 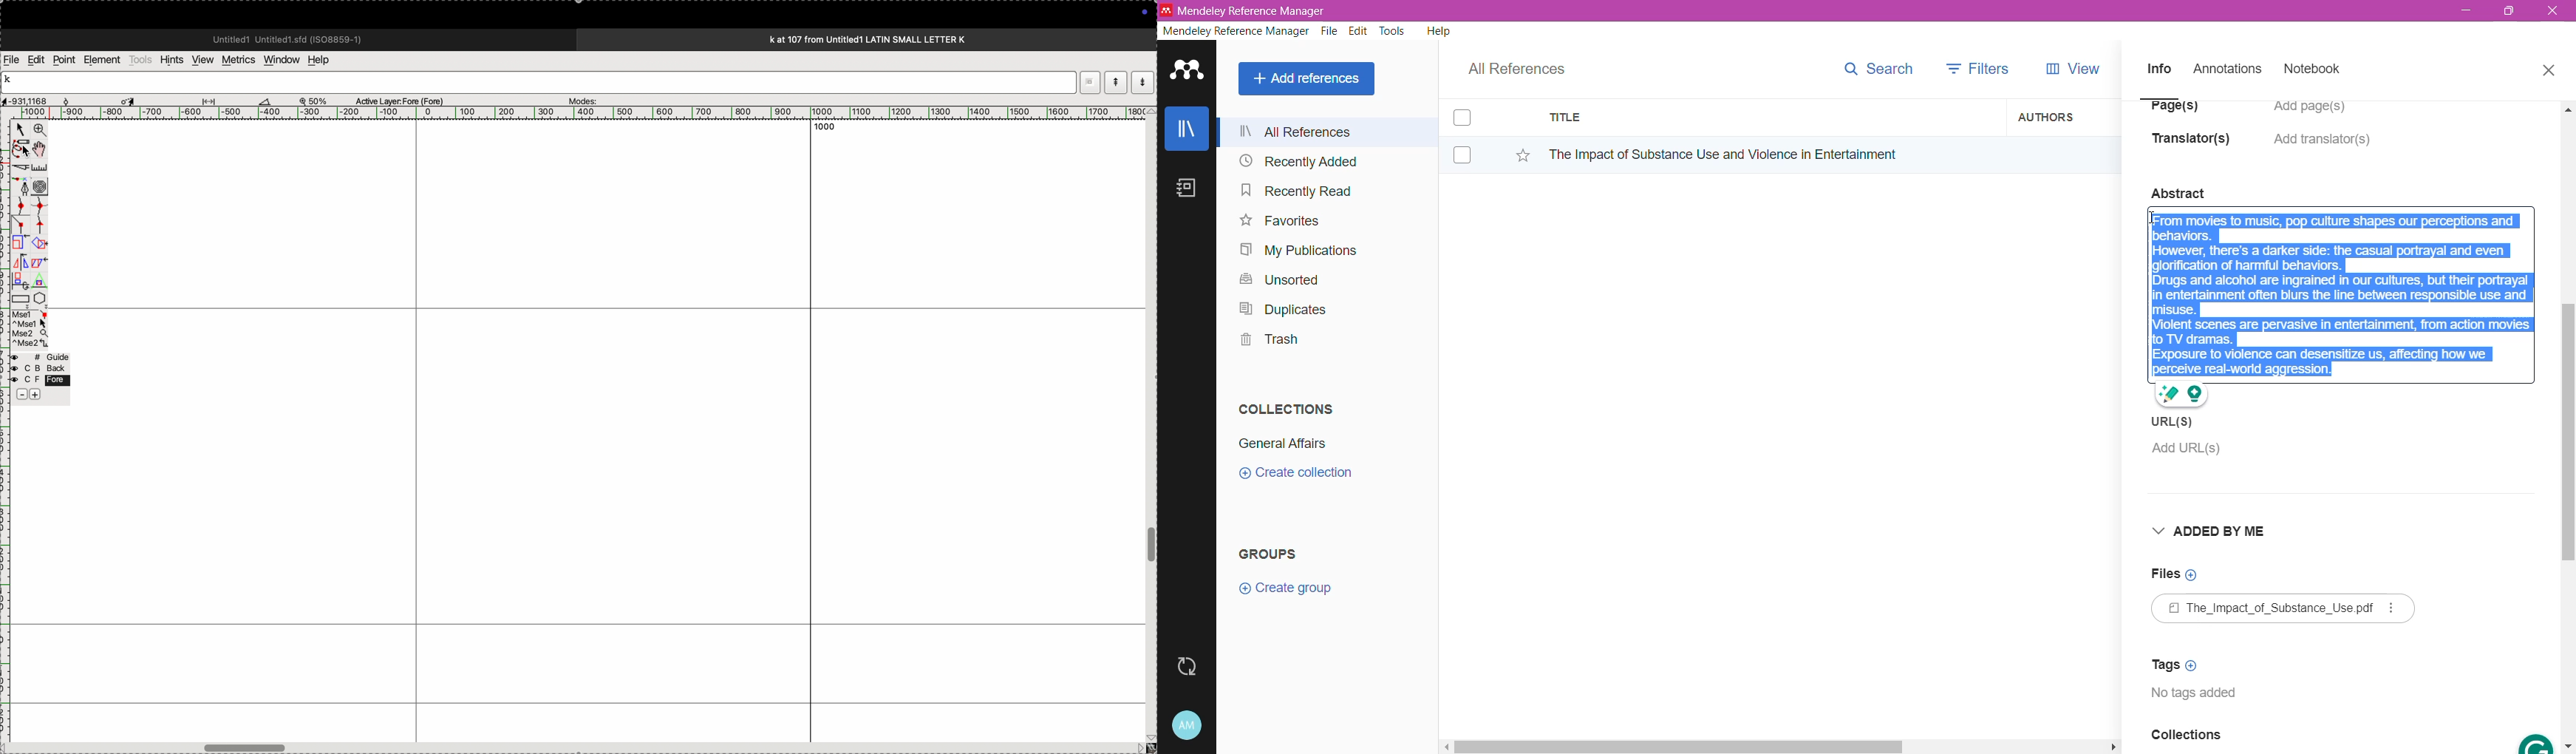 I want to click on co ordinates, so click(x=34, y=99).